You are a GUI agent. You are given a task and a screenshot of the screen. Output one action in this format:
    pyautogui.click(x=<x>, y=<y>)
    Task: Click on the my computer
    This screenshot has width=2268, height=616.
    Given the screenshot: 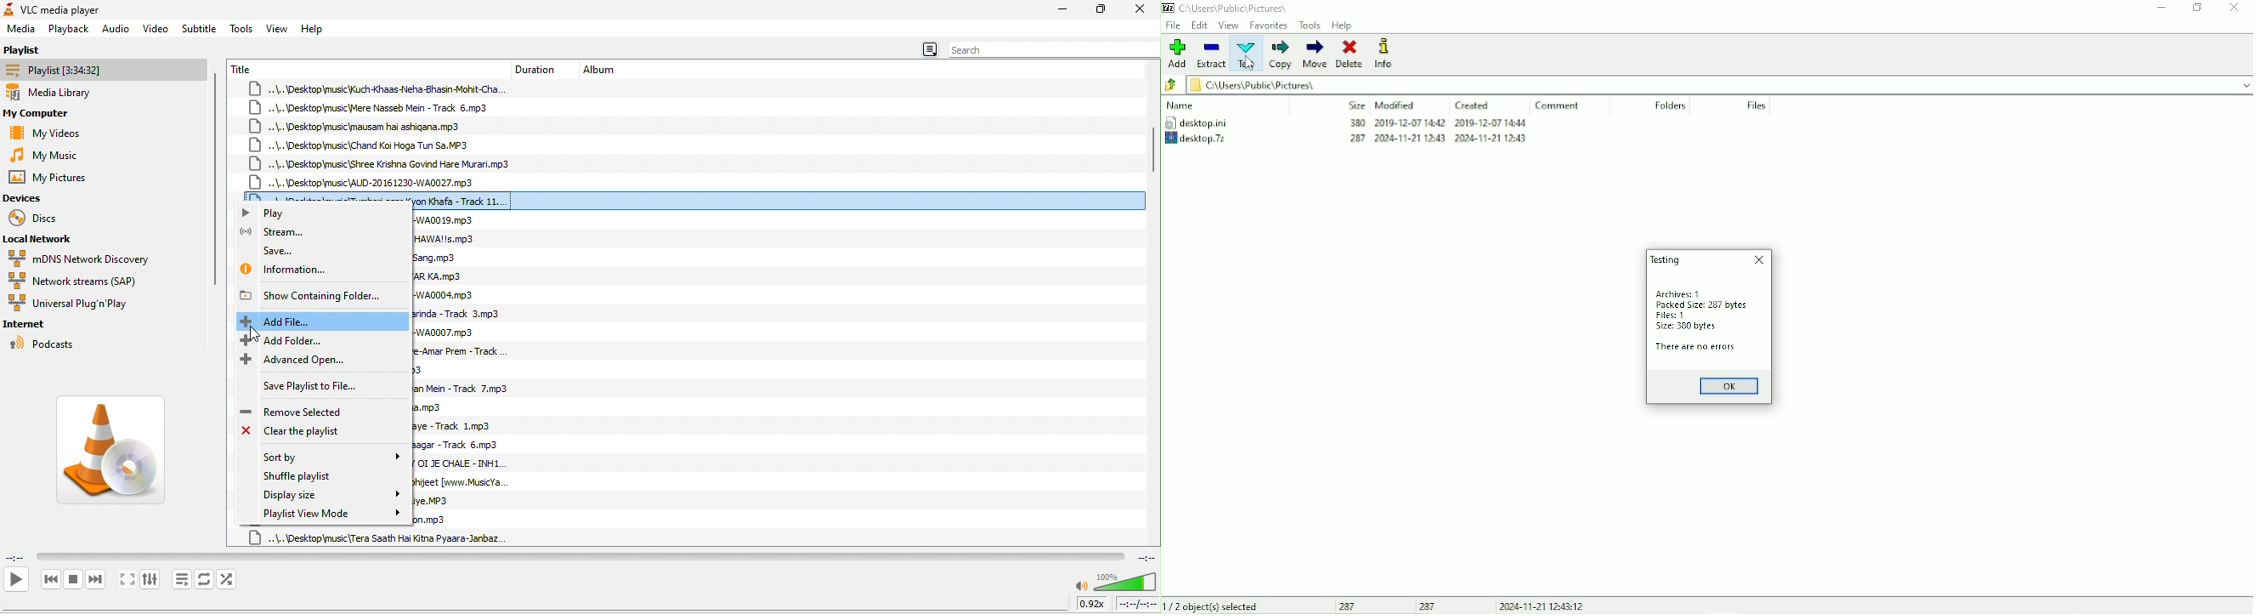 What is the action you would take?
    pyautogui.click(x=50, y=114)
    